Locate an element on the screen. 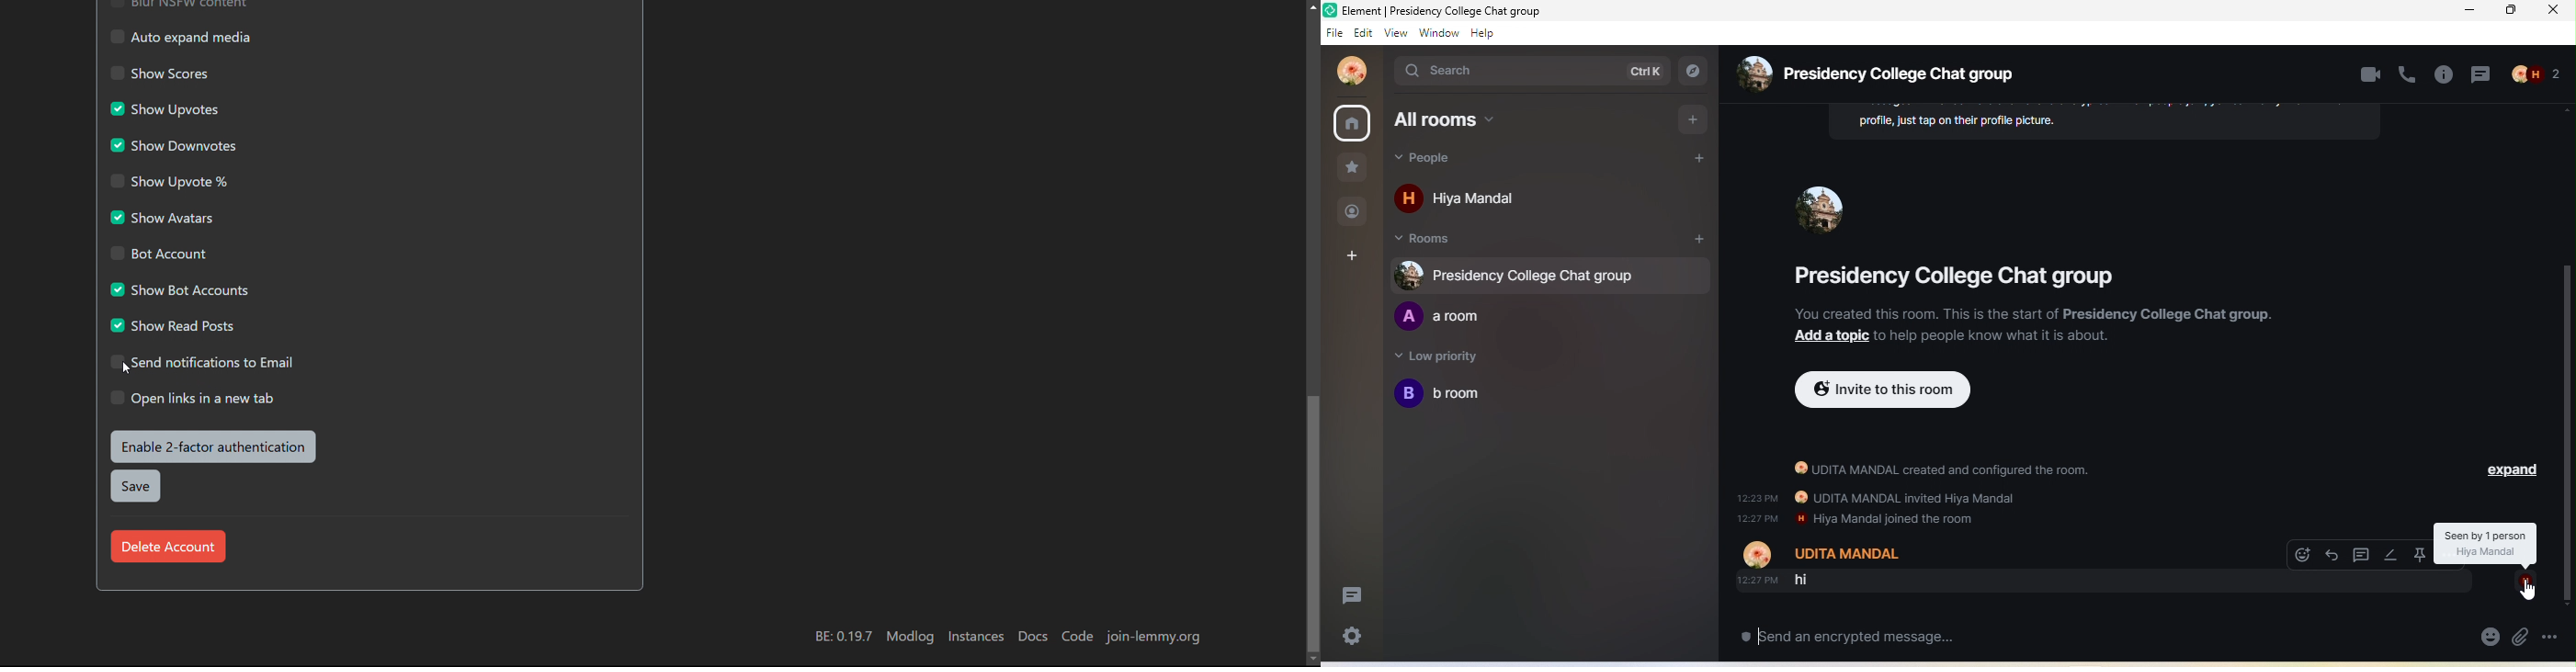  Blur NSFW content is located at coordinates (180, 6).